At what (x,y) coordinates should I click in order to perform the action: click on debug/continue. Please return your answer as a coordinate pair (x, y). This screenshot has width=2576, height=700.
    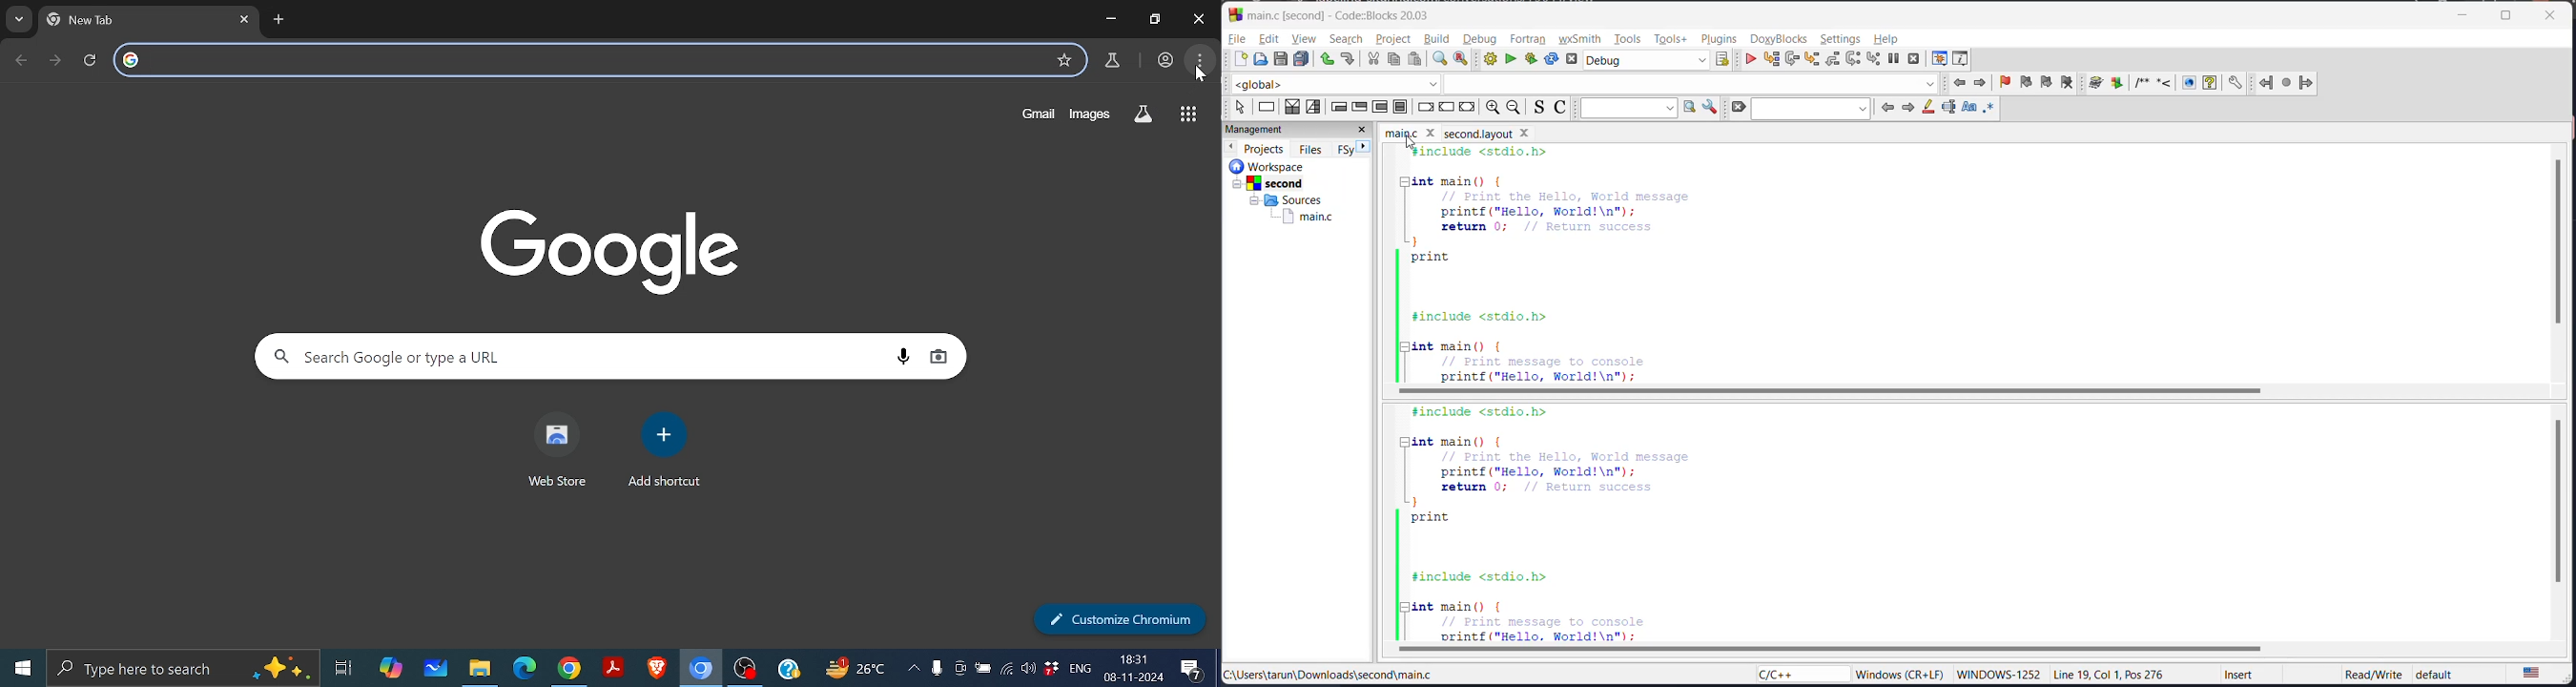
    Looking at the image, I should click on (1749, 61).